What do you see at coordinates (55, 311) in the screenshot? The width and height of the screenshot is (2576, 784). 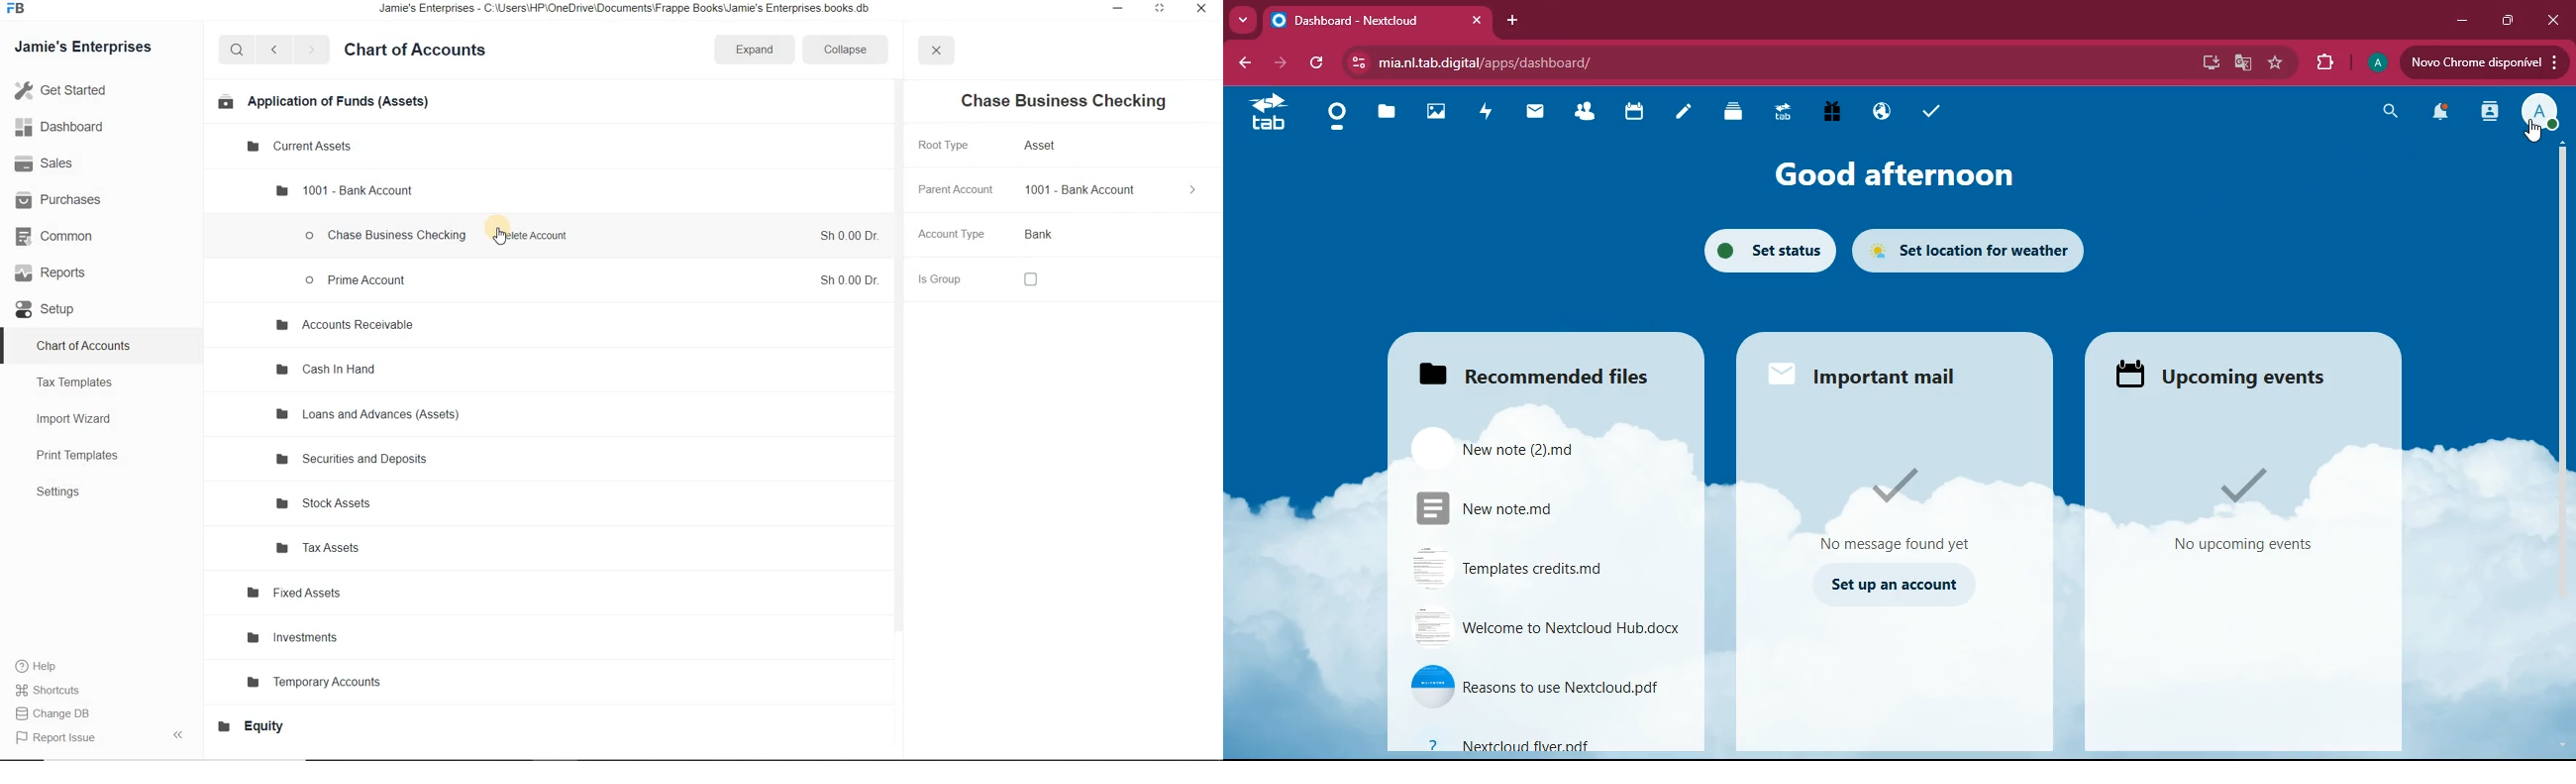 I see ` Setup` at bounding box center [55, 311].